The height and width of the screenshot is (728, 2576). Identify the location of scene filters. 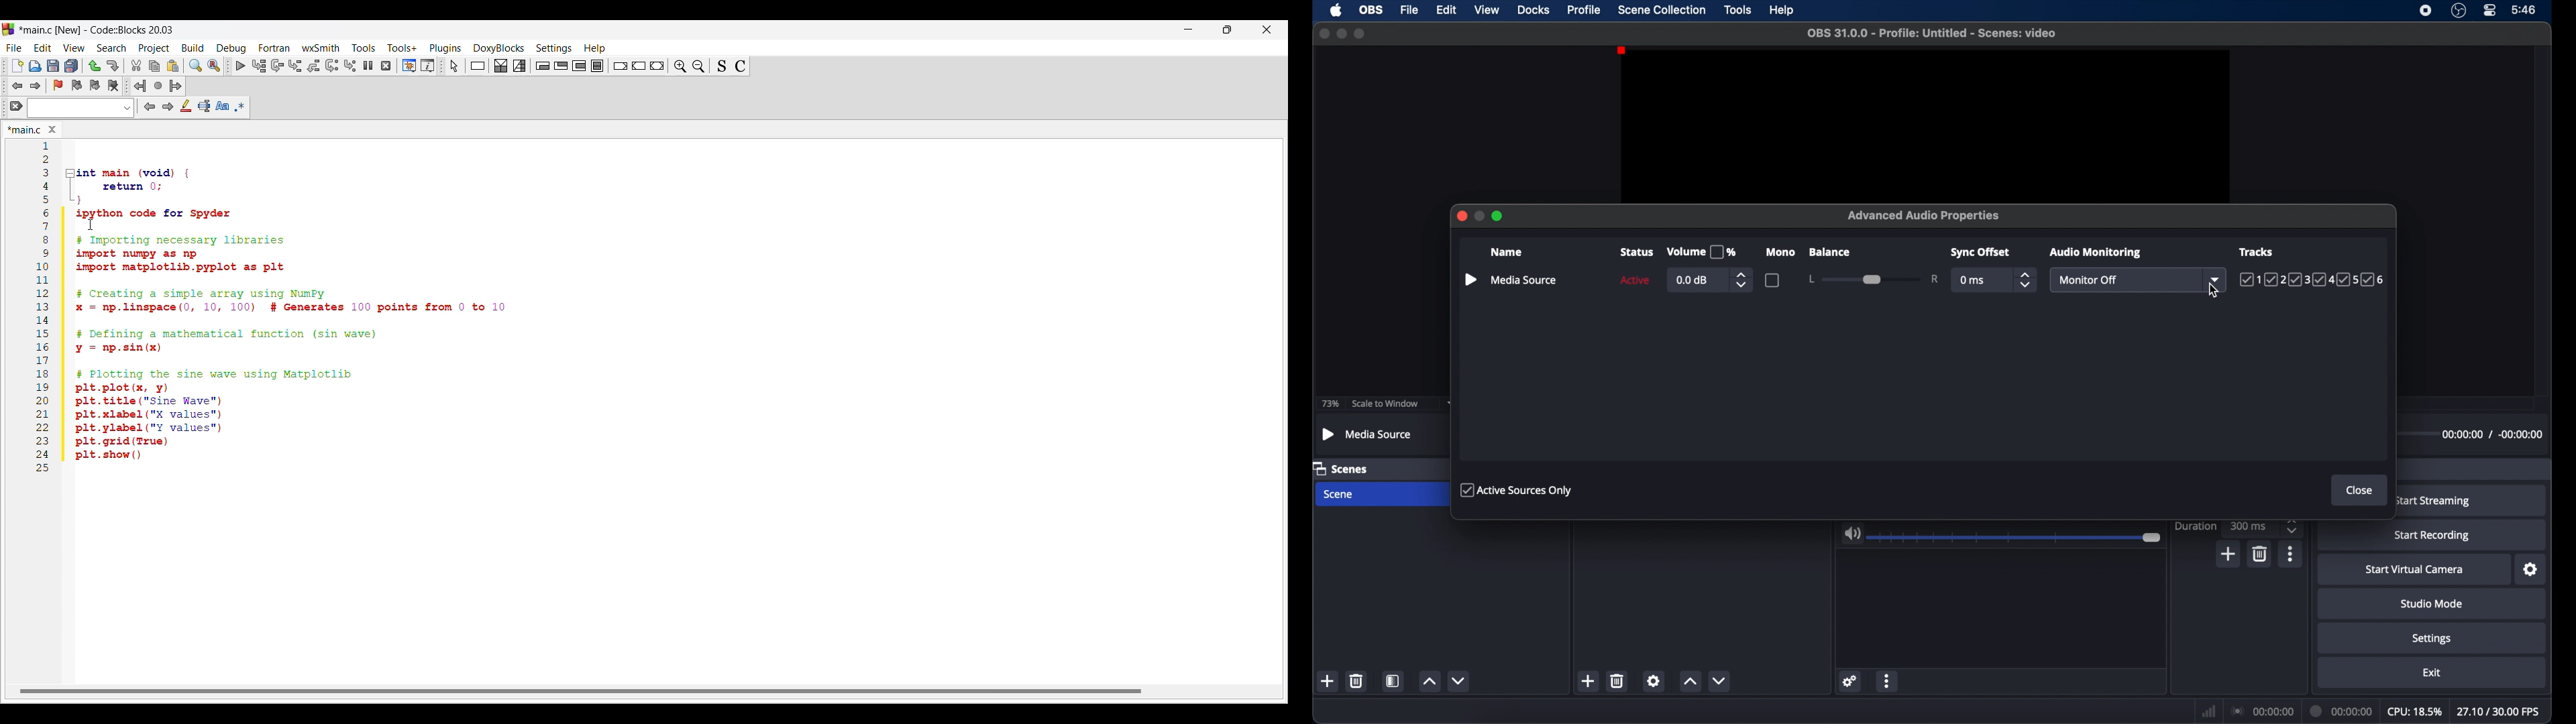
(1393, 680).